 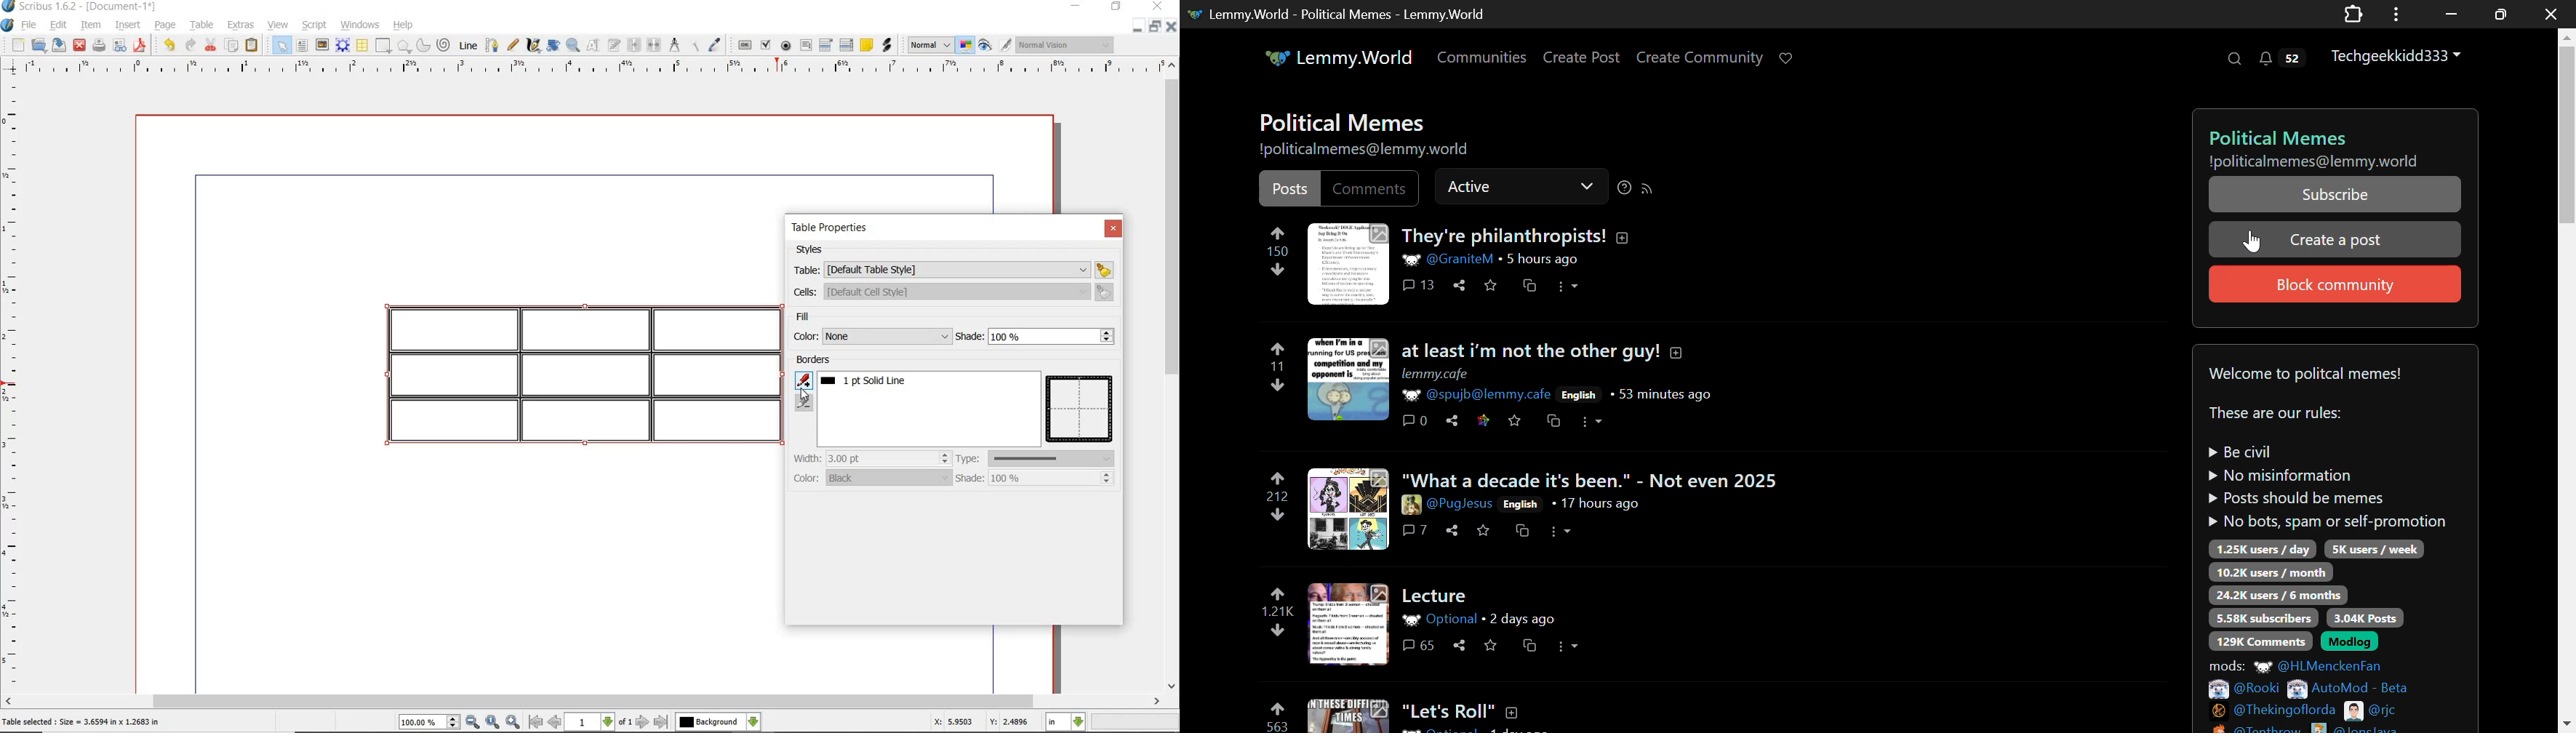 I want to click on arc, so click(x=424, y=46).